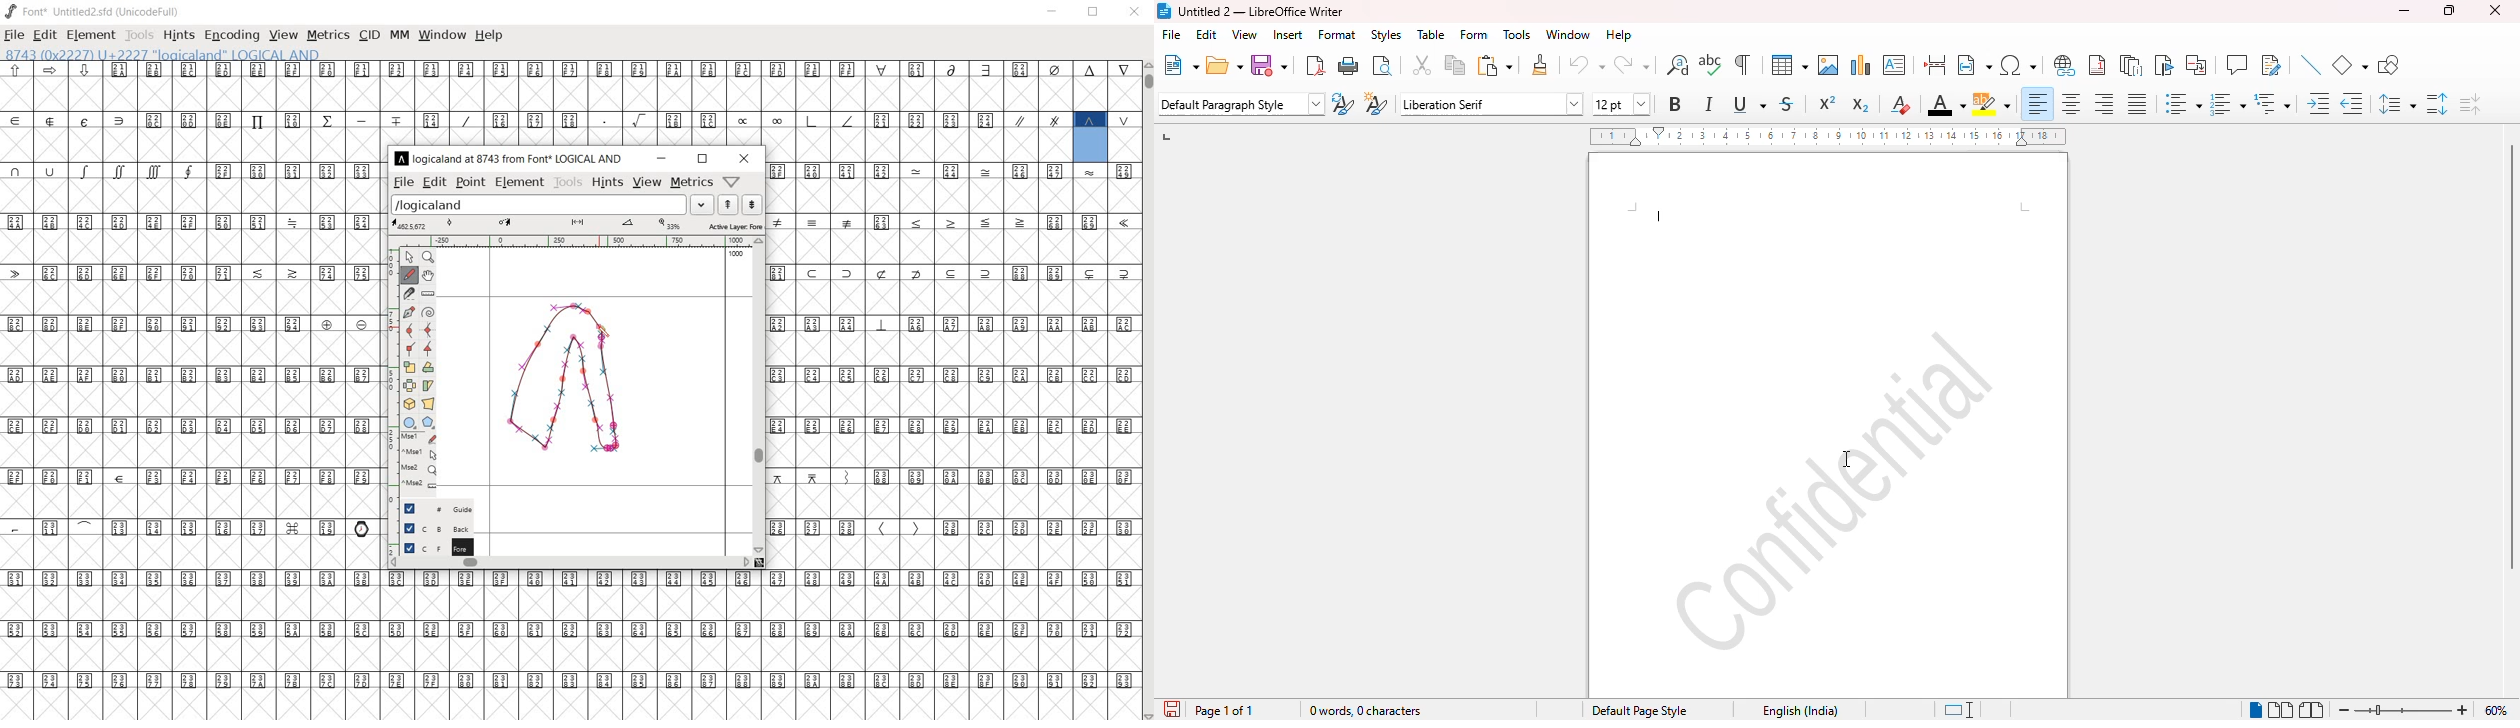 The image size is (2520, 728). Describe the element at coordinates (692, 182) in the screenshot. I see `metrics` at that location.